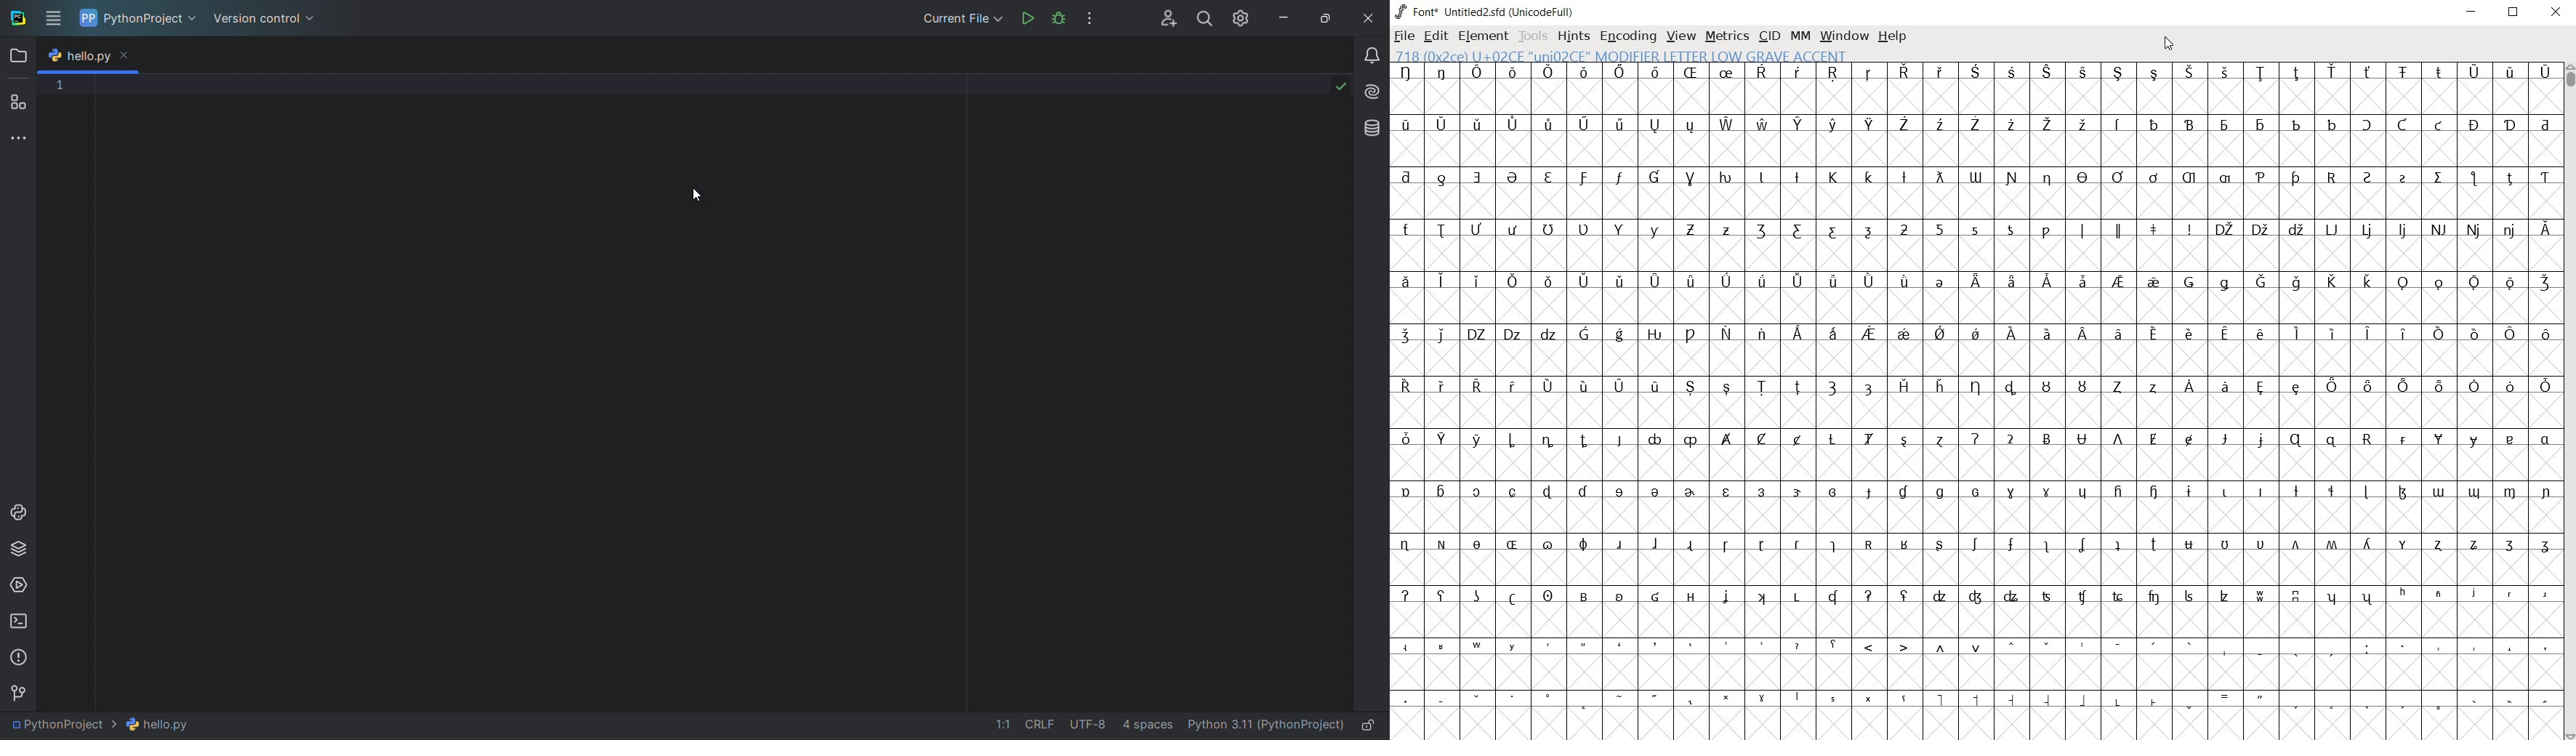 This screenshot has width=2576, height=756. Describe the element at coordinates (2471, 12) in the screenshot. I see `minimize` at that location.